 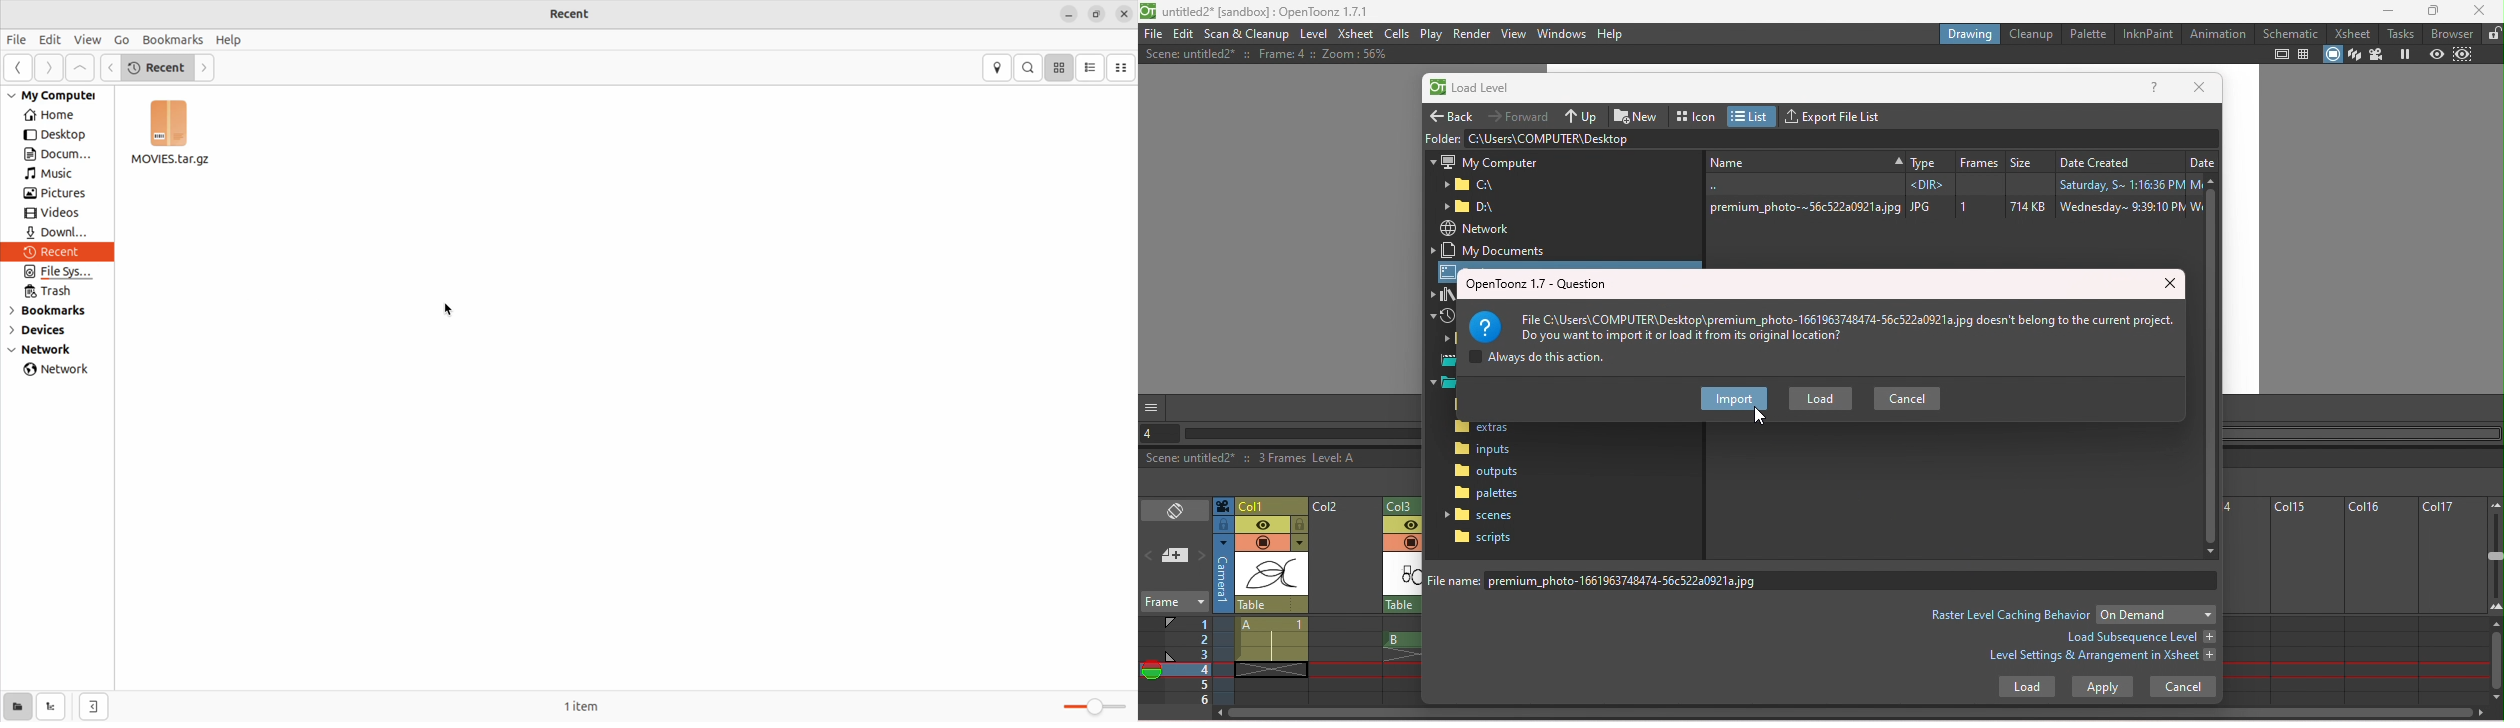 What do you see at coordinates (1407, 504) in the screenshot?
I see `Column 3` at bounding box center [1407, 504].